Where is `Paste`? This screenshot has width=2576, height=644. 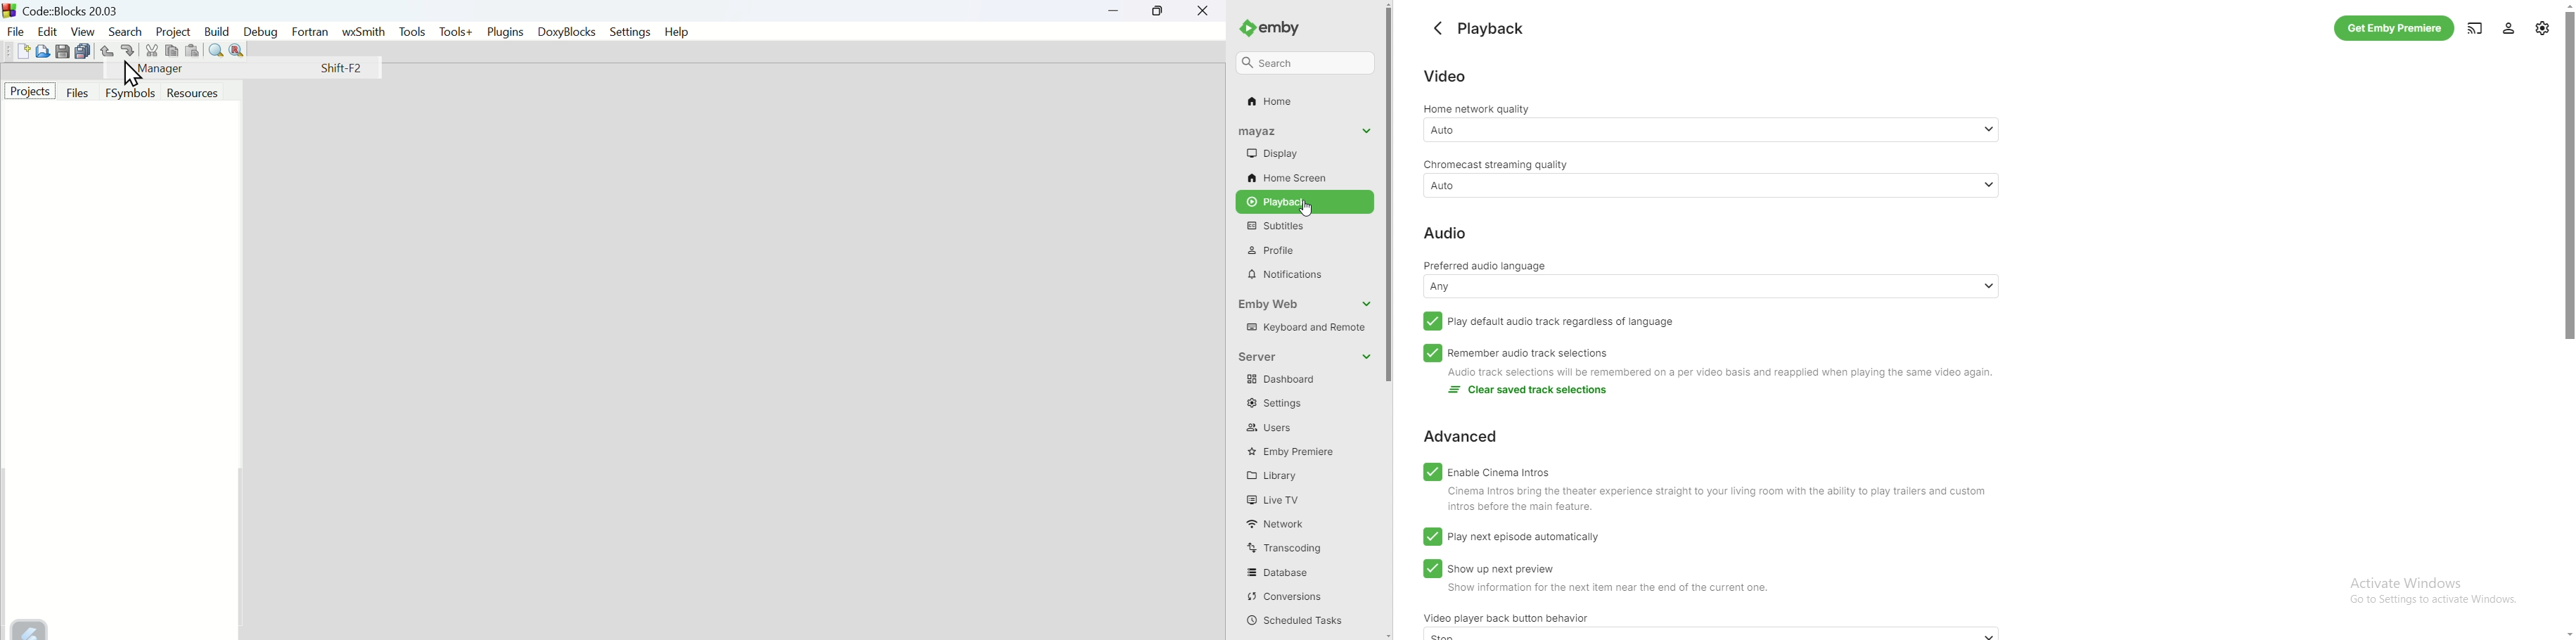 Paste is located at coordinates (192, 50).